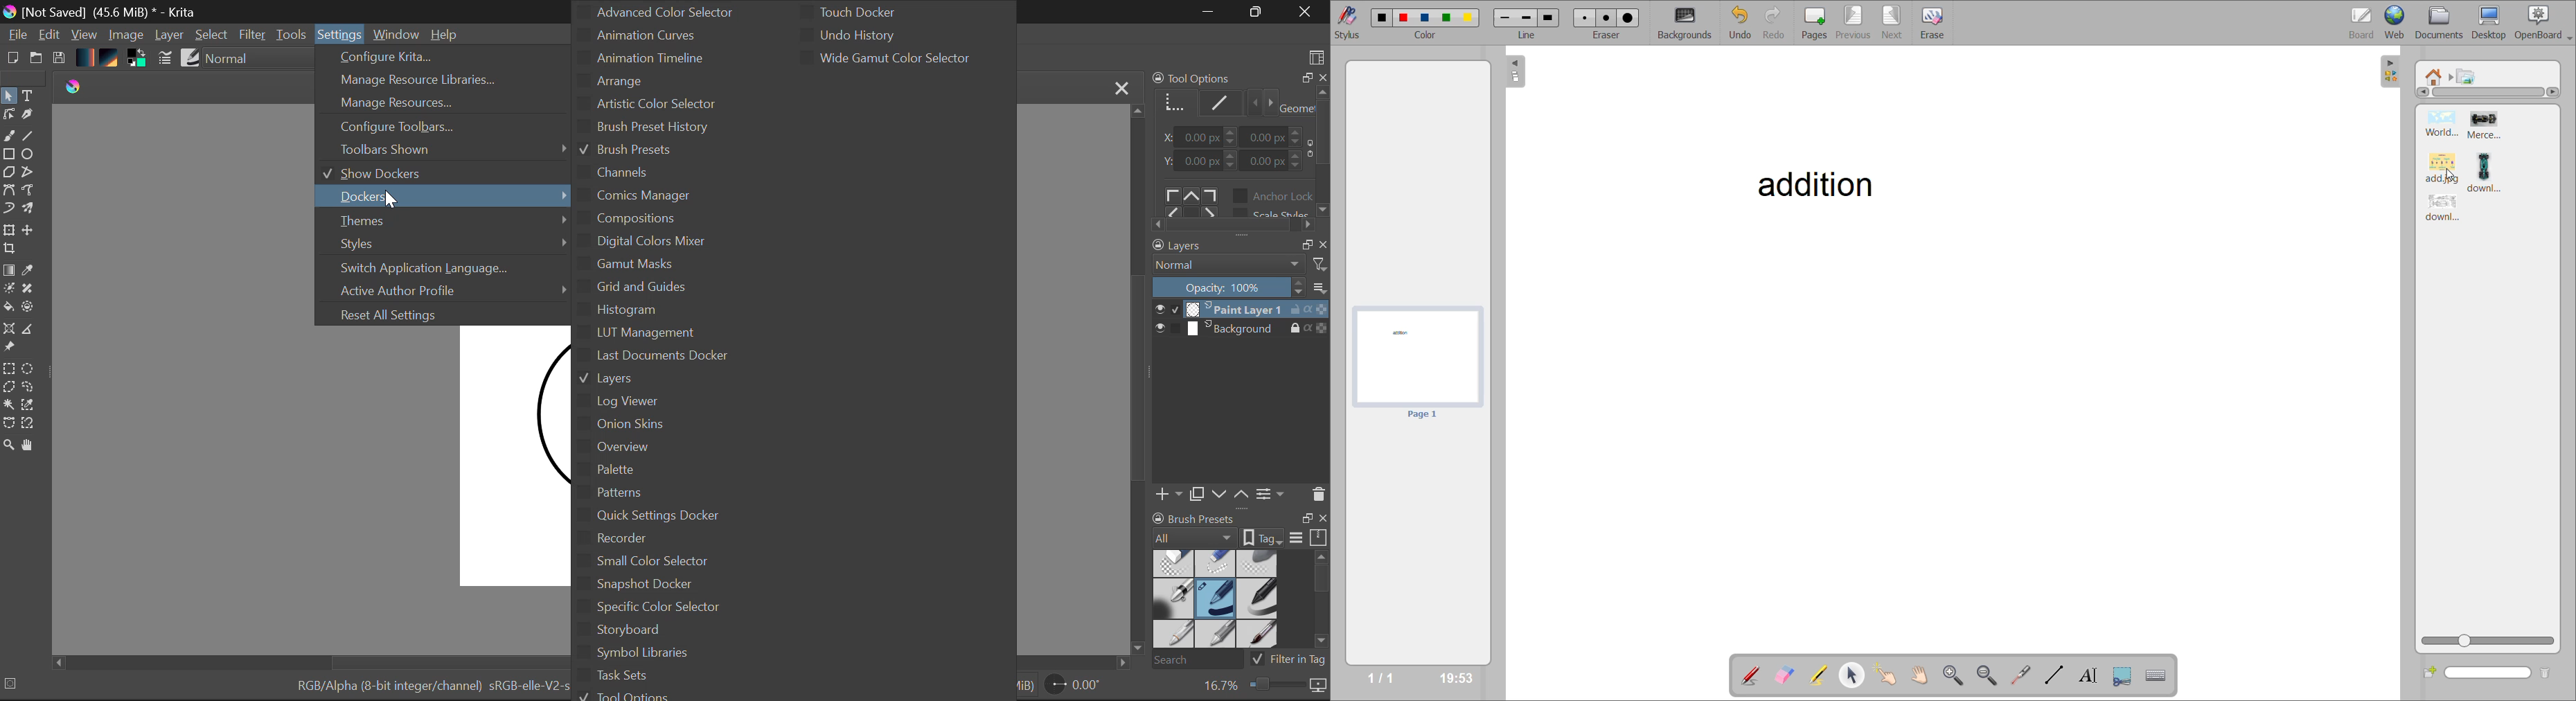 The image size is (2576, 728). I want to click on Continuous Selection, so click(8, 406).